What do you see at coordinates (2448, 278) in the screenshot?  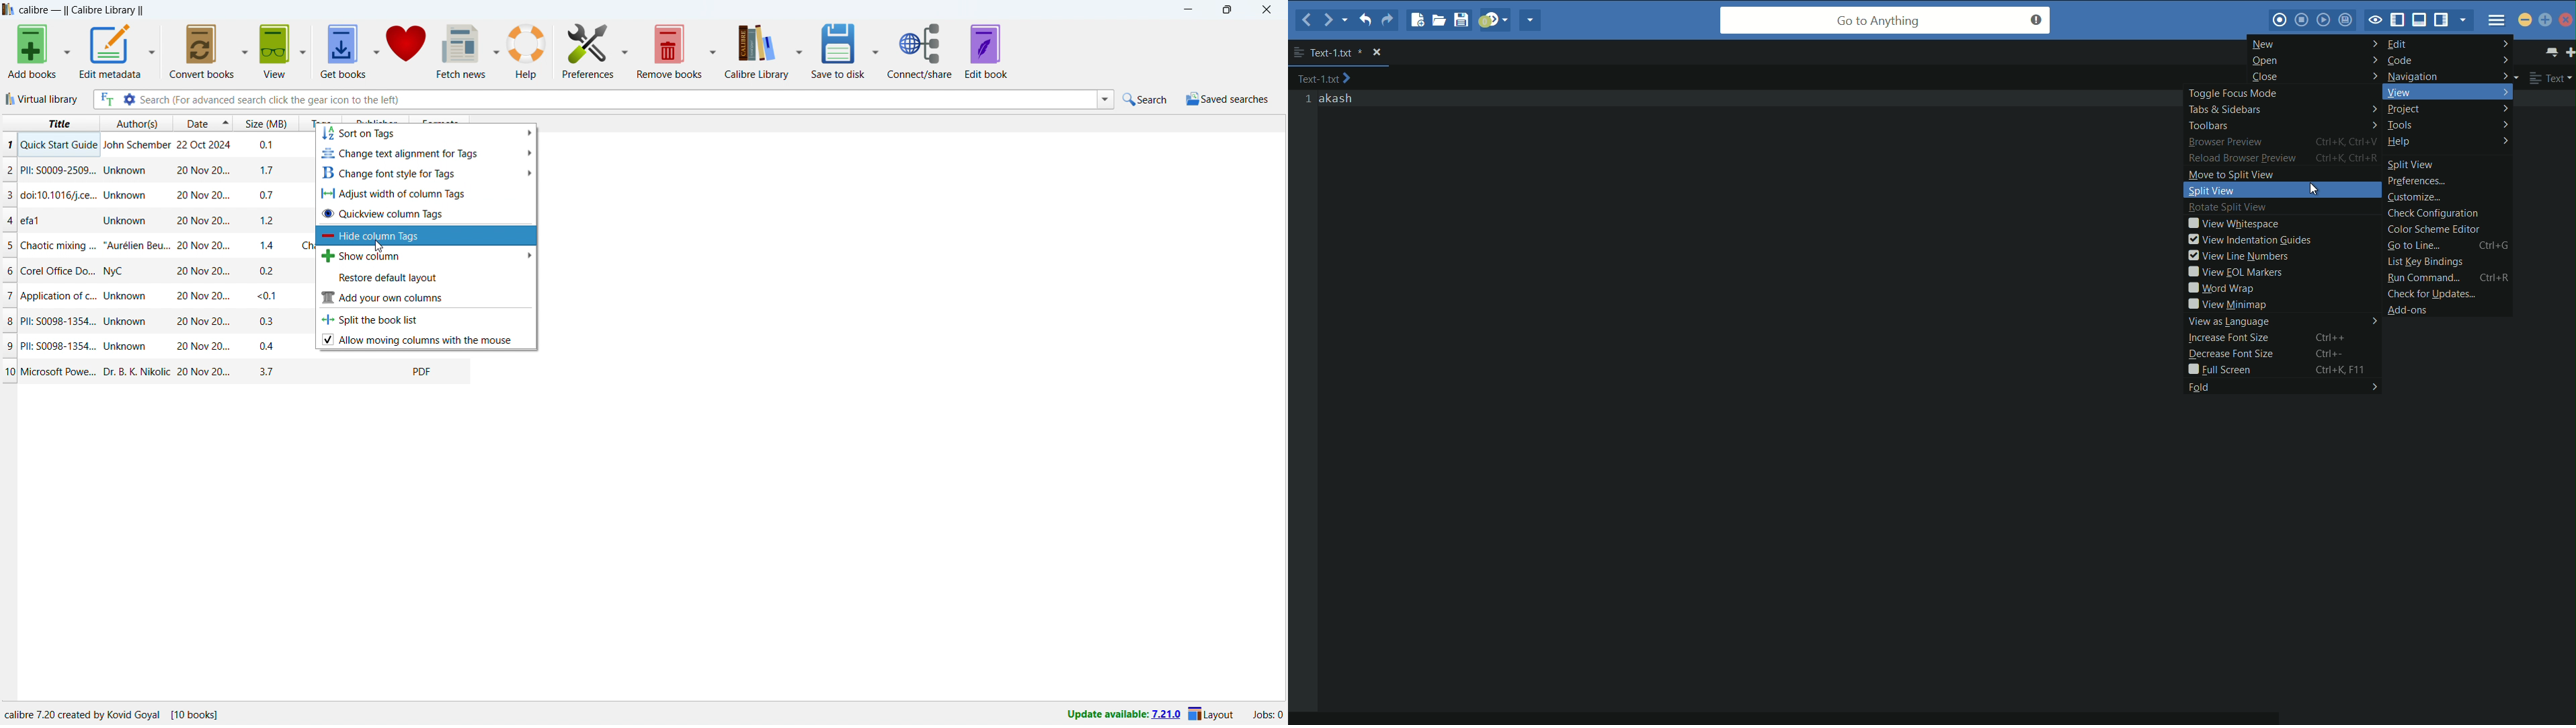 I see `run command` at bounding box center [2448, 278].